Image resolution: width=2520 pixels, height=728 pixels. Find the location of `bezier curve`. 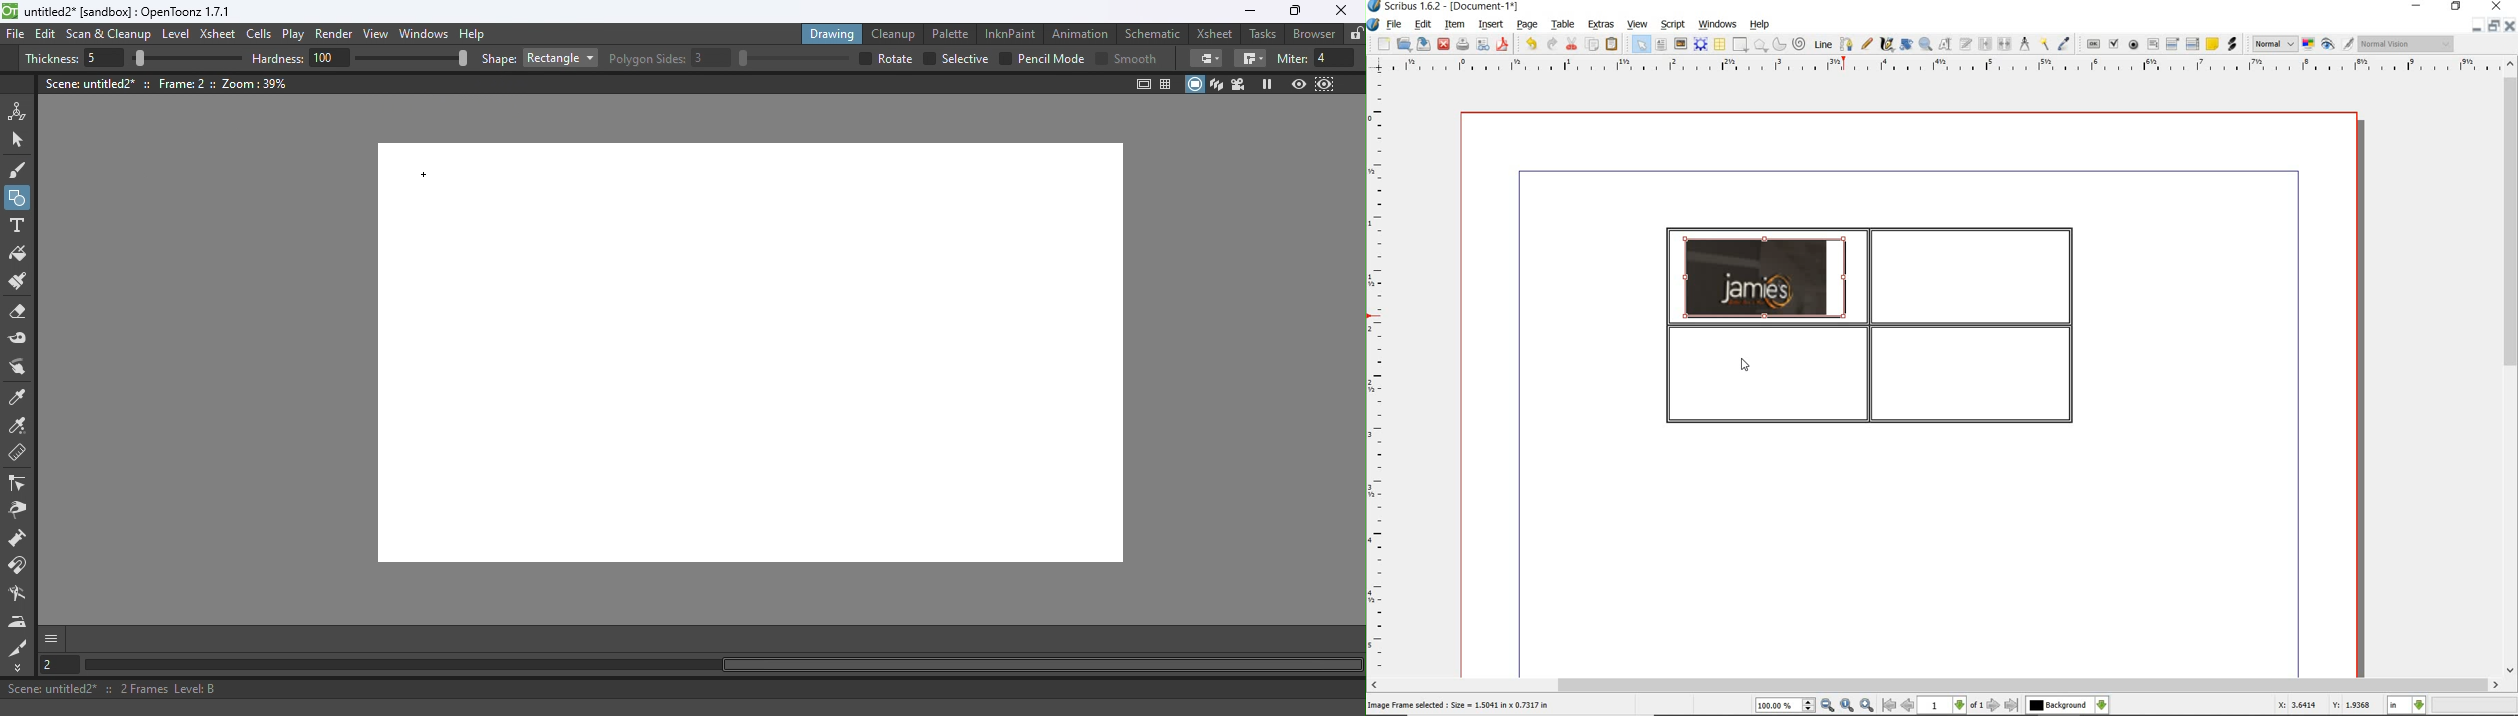

bezier curve is located at coordinates (1846, 44).